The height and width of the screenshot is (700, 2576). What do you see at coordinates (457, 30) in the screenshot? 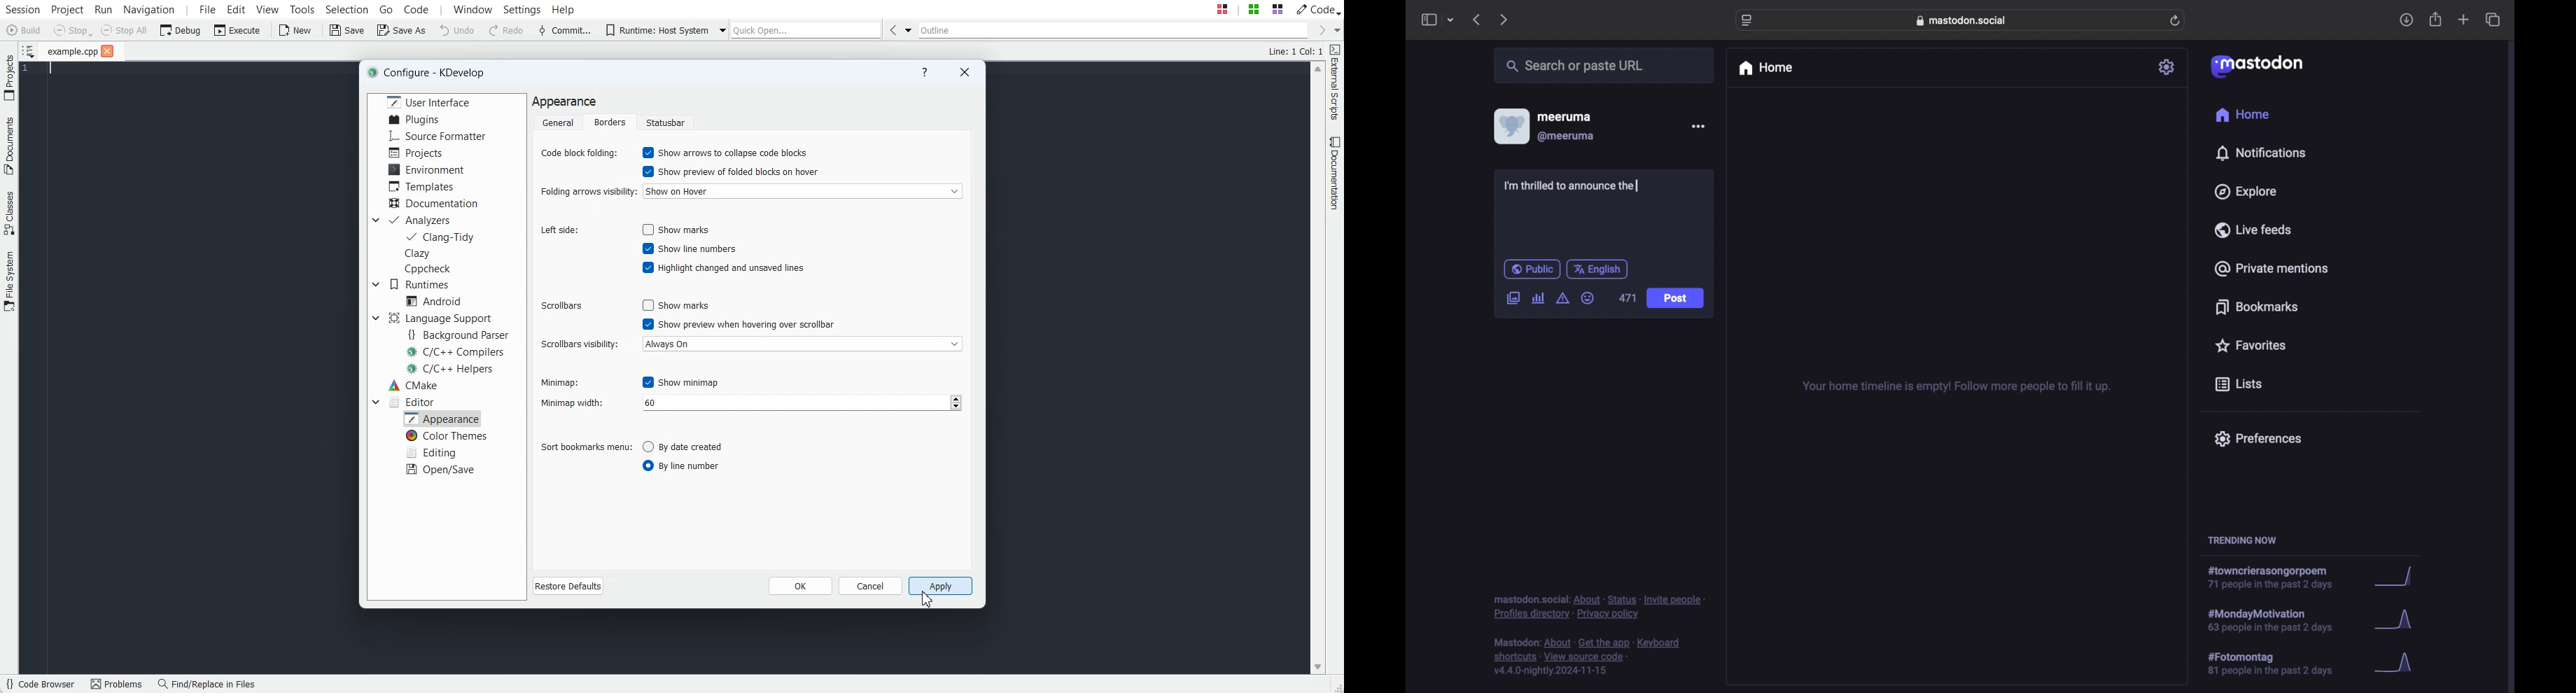
I see `Undo` at bounding box center [457, 30].